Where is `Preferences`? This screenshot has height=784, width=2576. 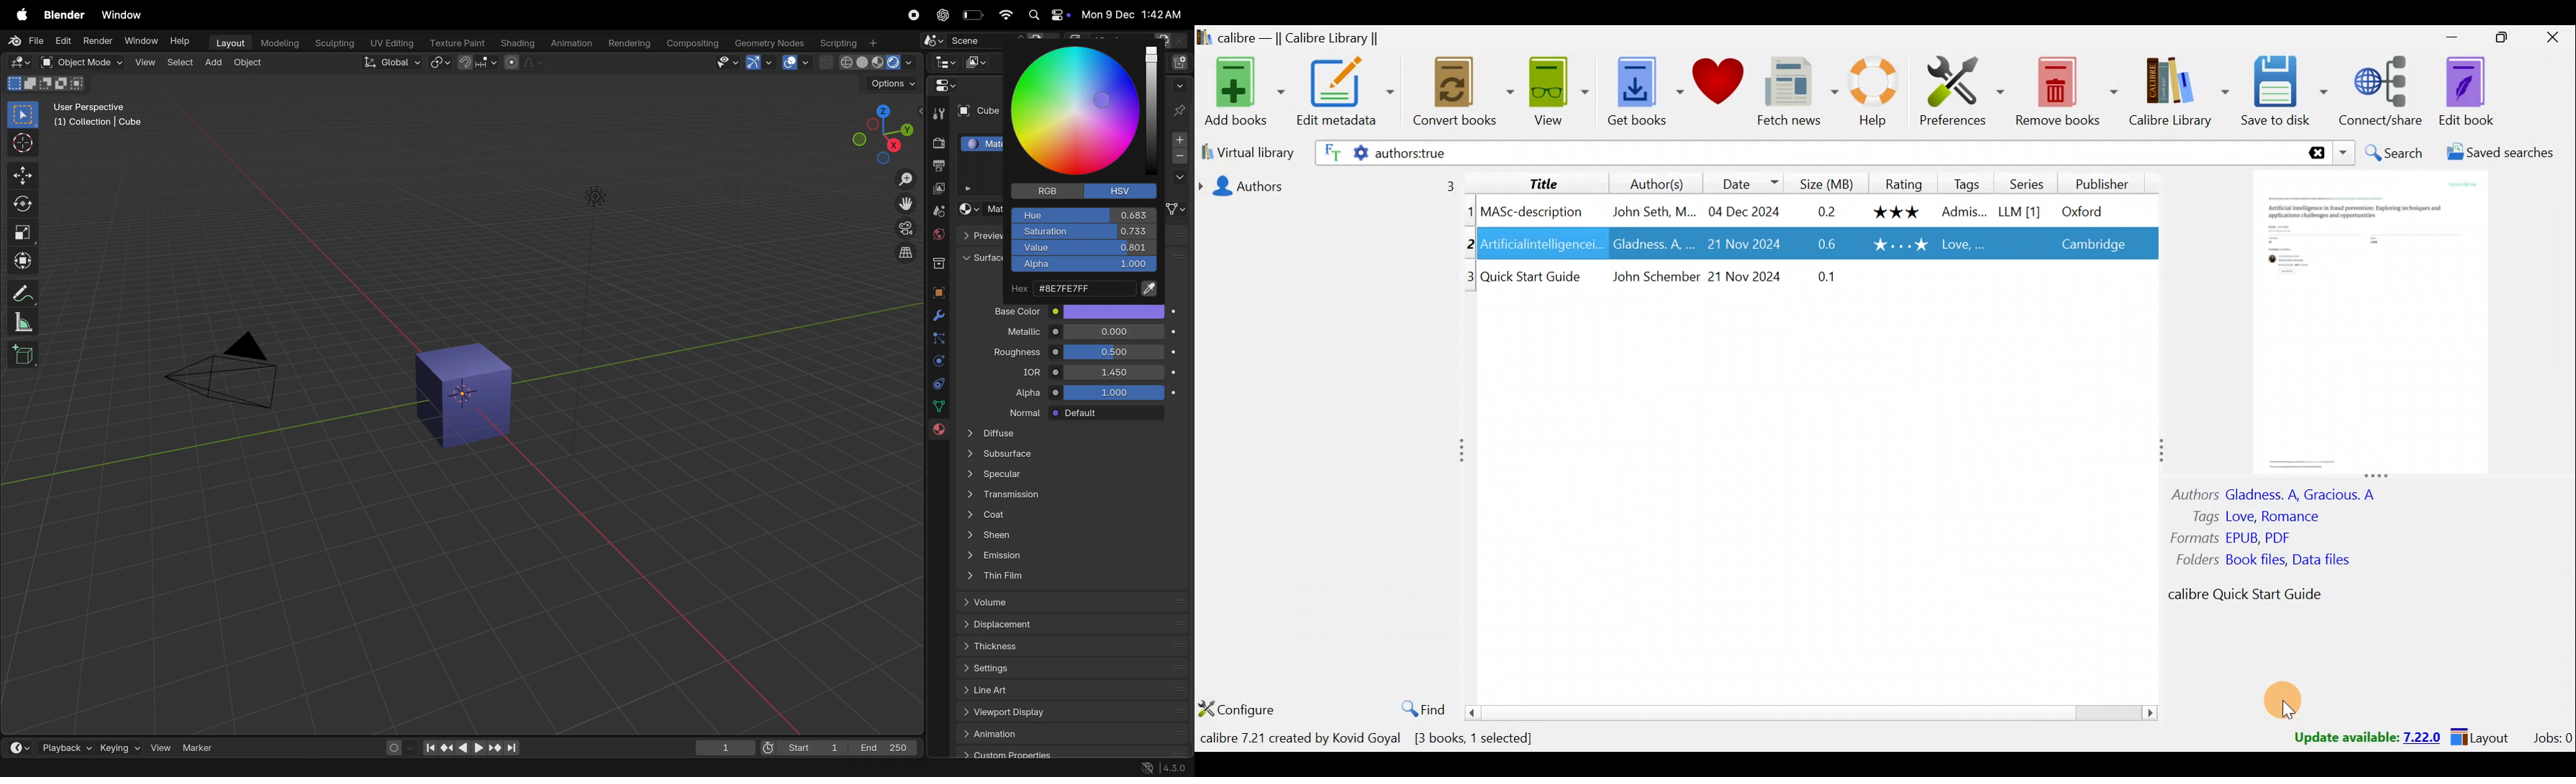 Preferences is located at coordinates (1956, 94).